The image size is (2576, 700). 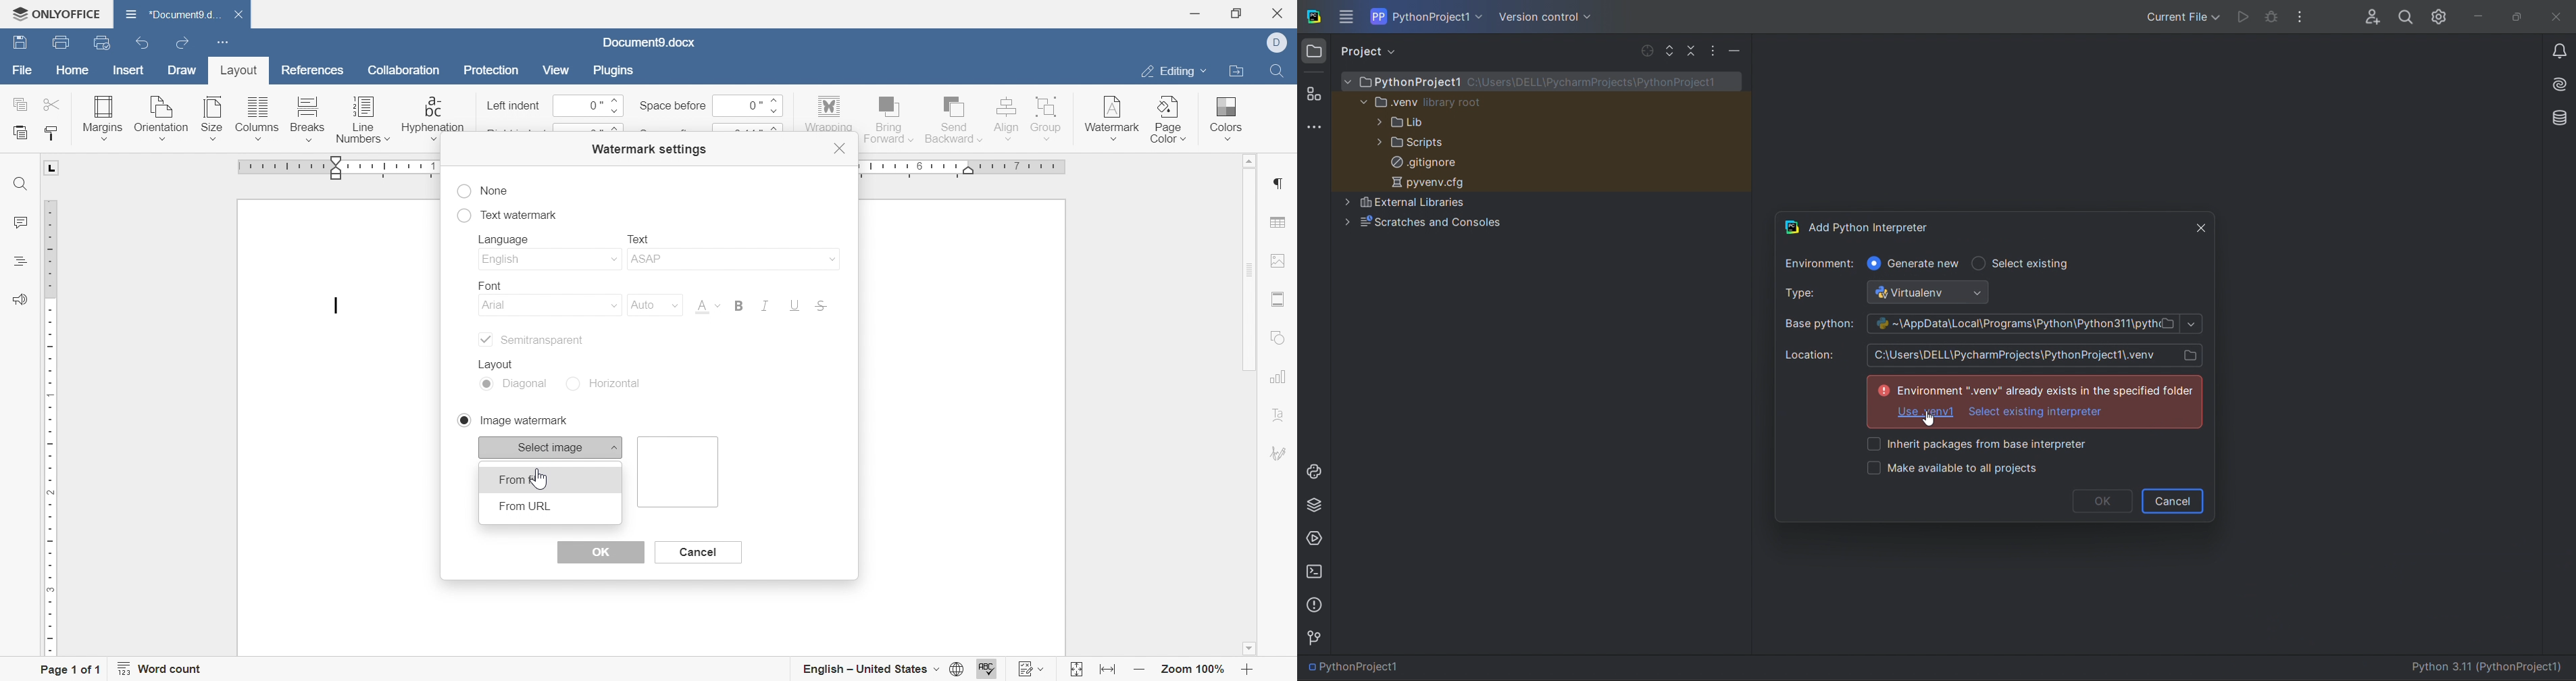 What do you see at coordinates (672, 105) in the screenshot?
I see `space before` at bounding box center [672, 105].